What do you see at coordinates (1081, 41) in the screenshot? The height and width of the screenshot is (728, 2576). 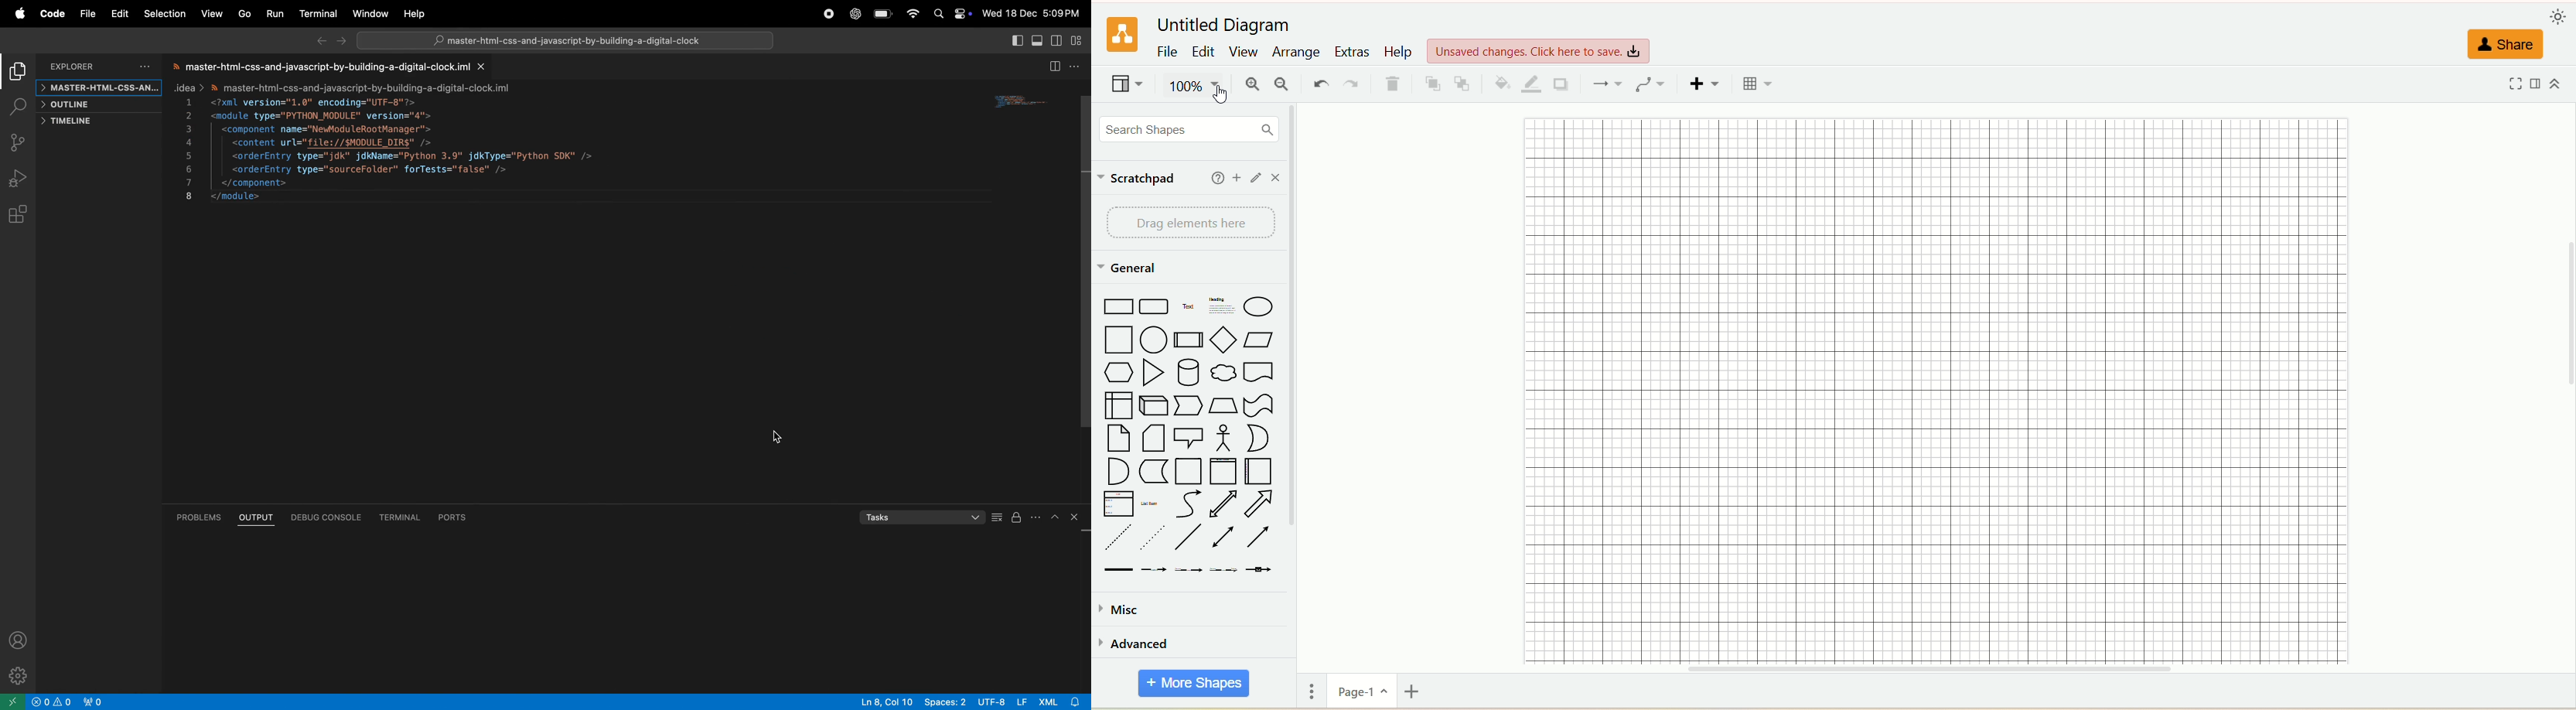 I see `customize layout` at bounding box center [1081, 41].